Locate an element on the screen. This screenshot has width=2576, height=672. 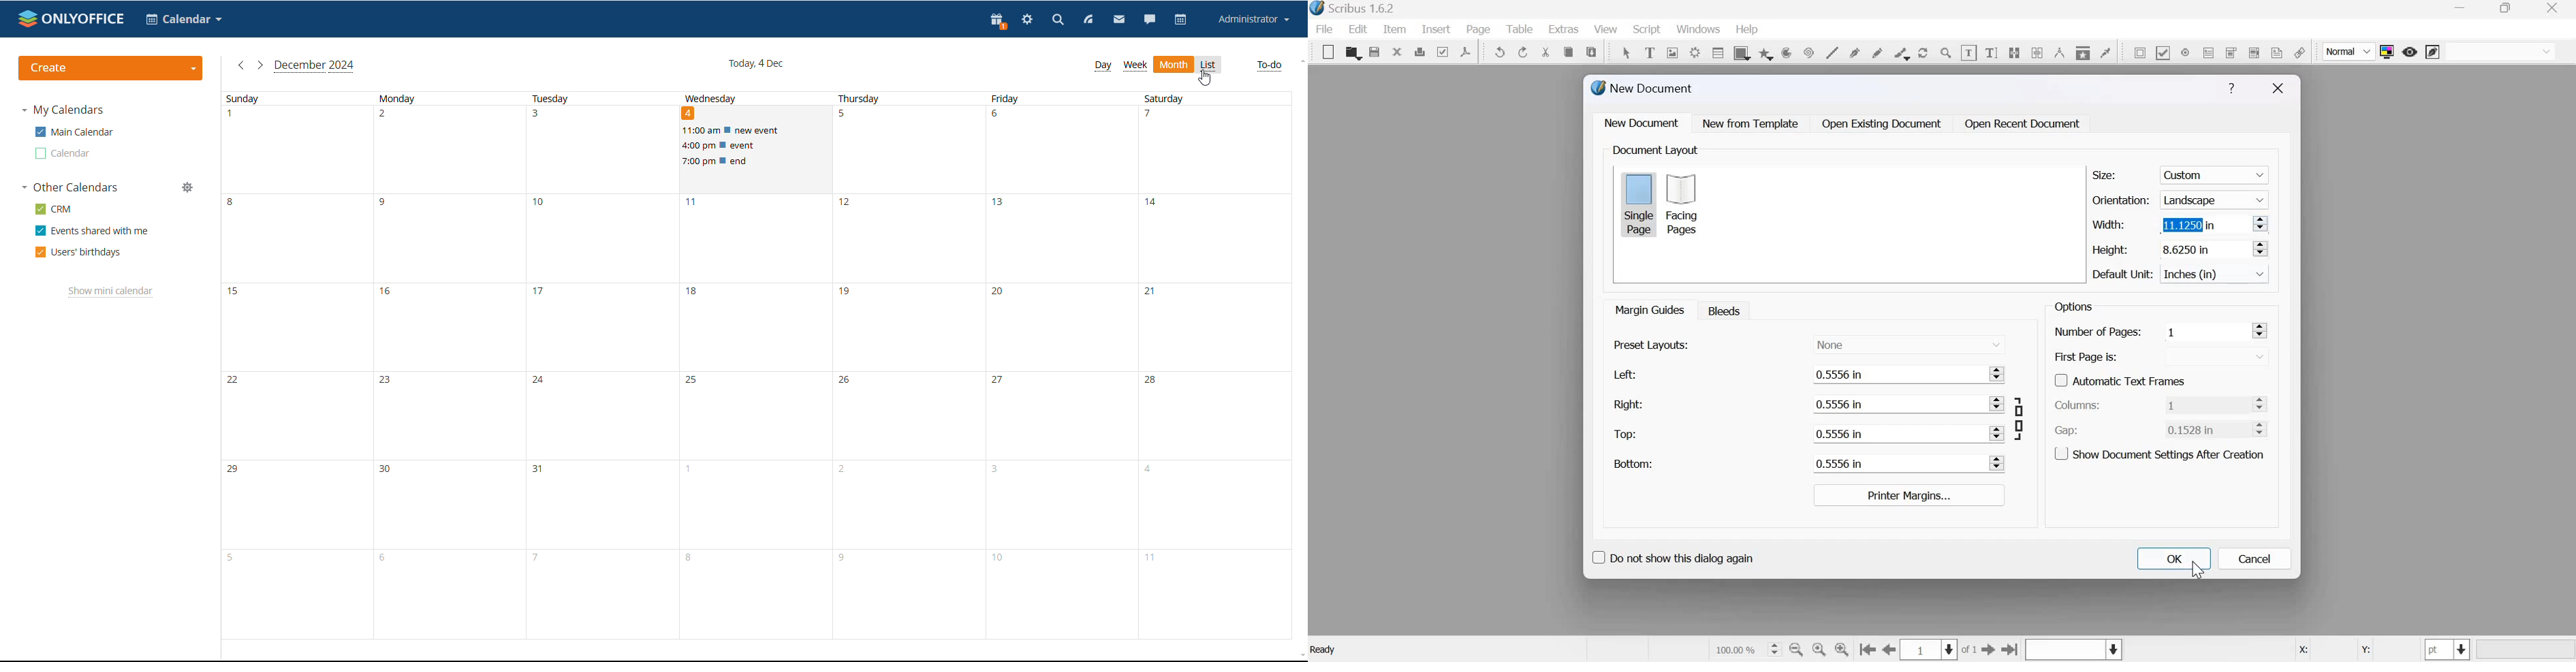
0.5556 in is located at coordinates (1898, 374).